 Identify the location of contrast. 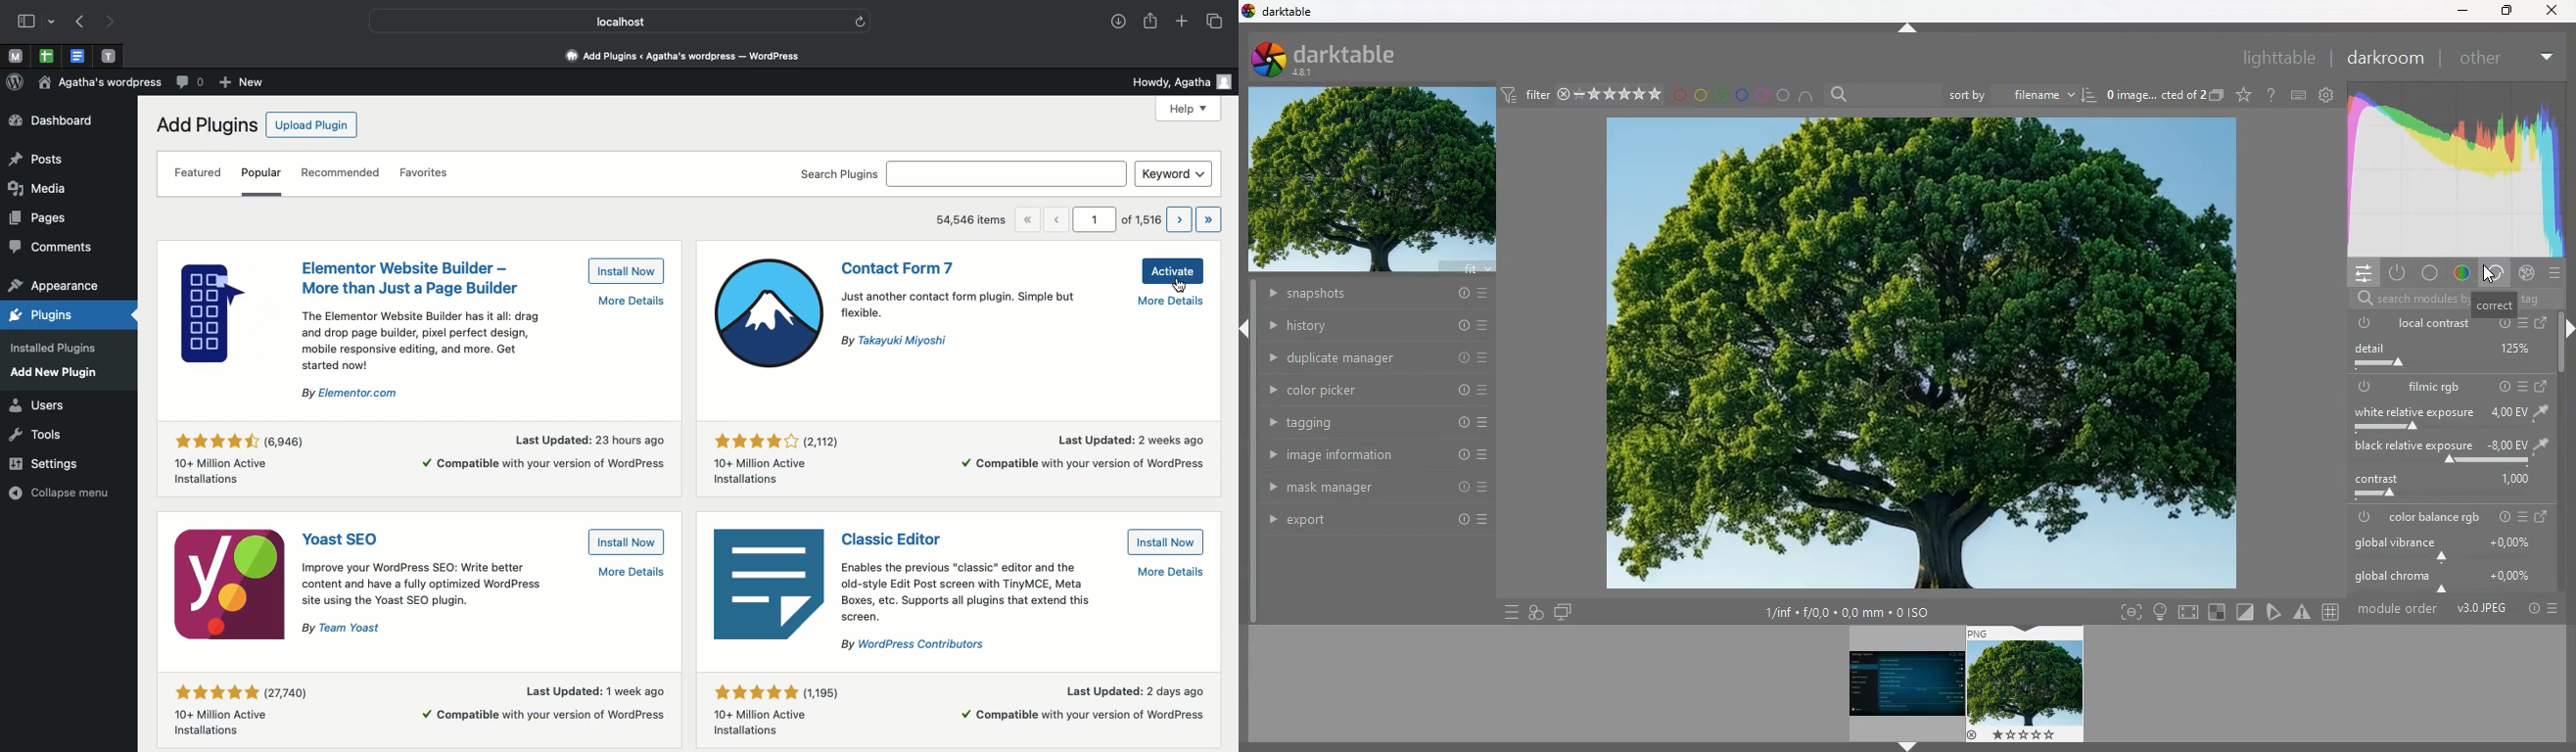
(2443, 488).